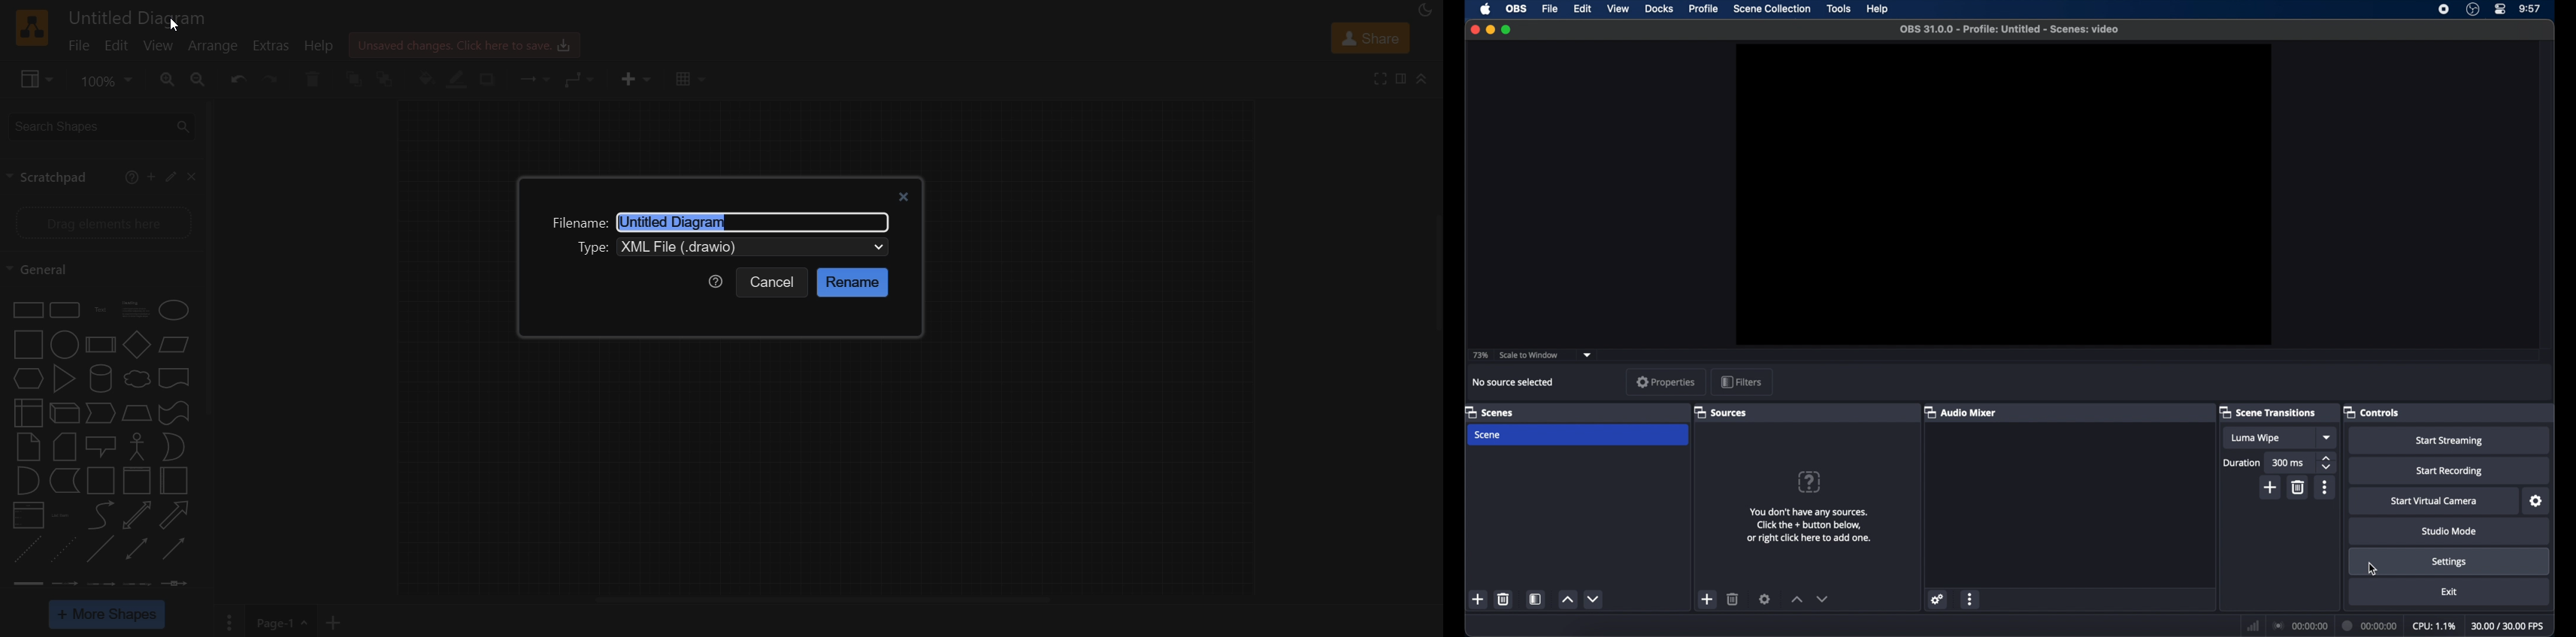 This screenshot has height=644, width=2576. I want to click on help, so click(1878, 9).